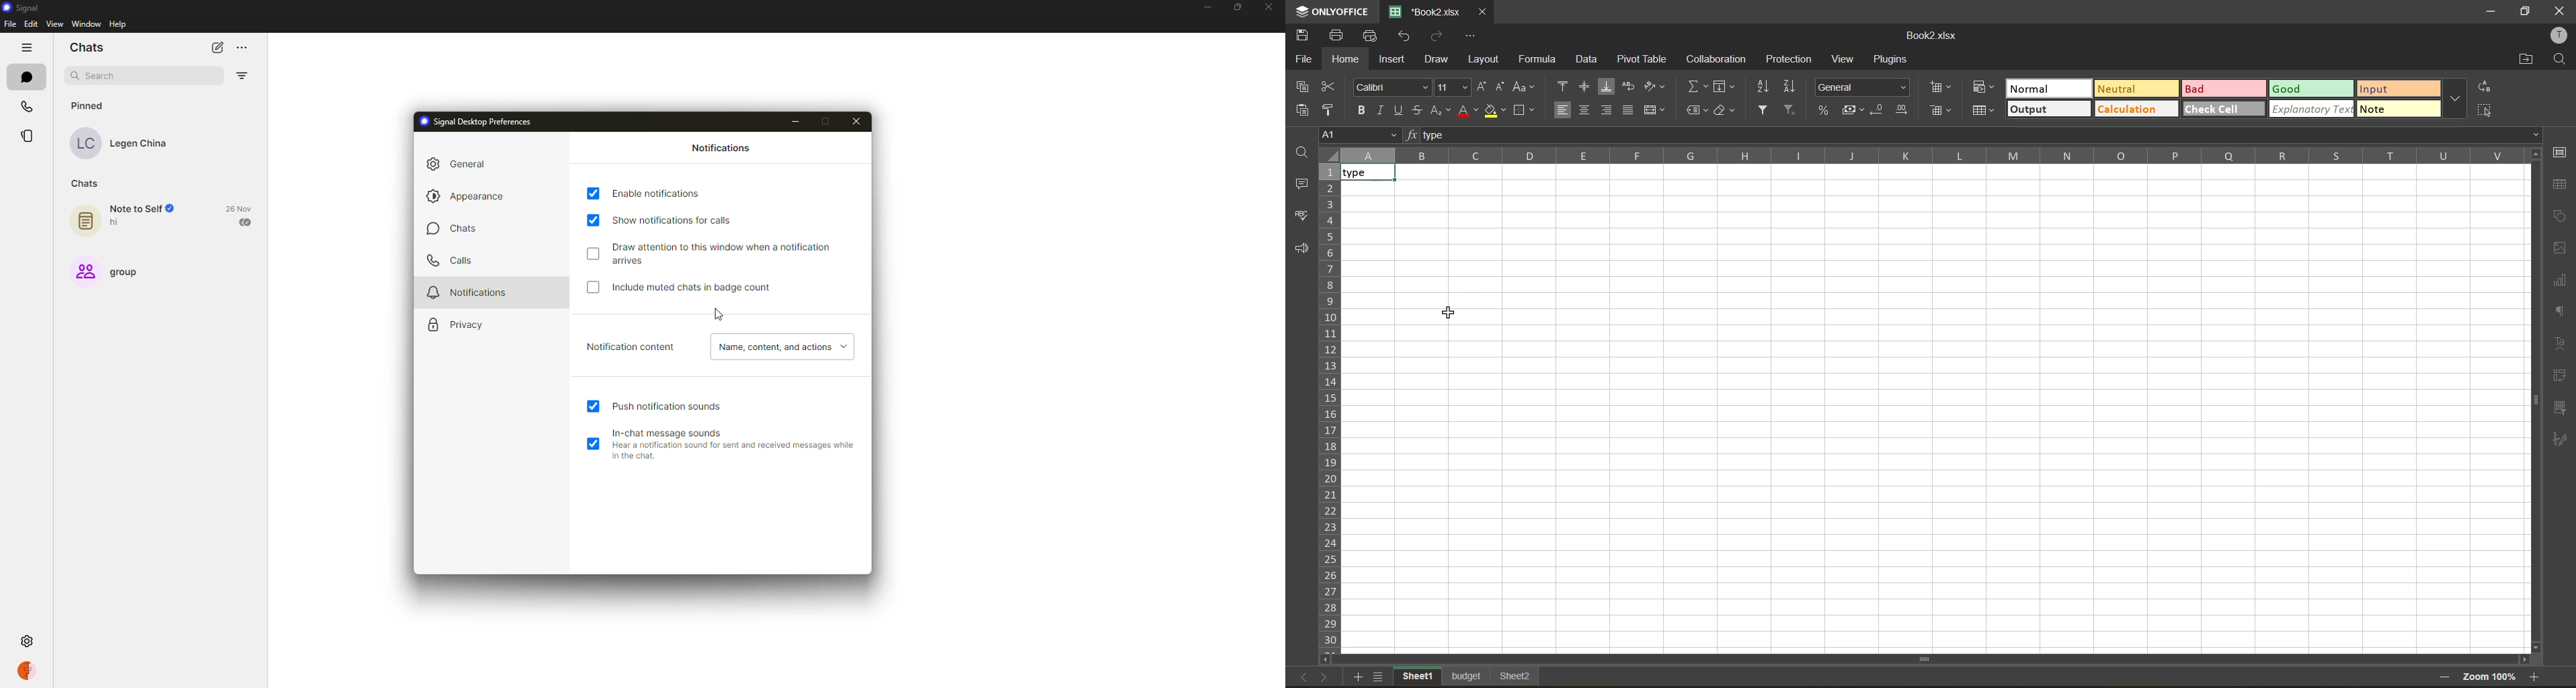 The height and width of the screenshot is (700, 2576). I want to click on layout, so click(1484, 58).